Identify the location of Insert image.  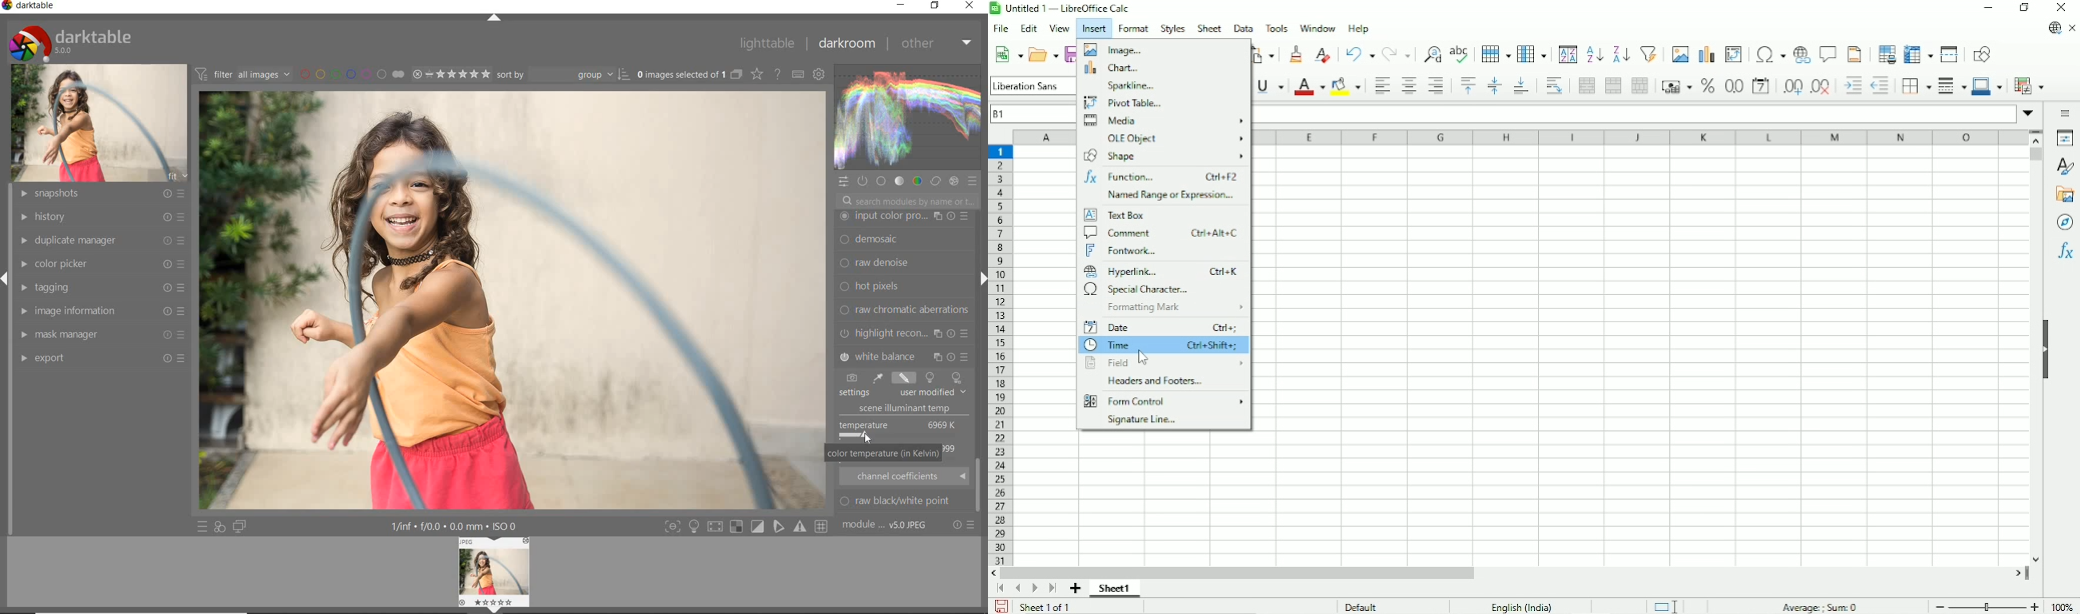
(1680, 53).